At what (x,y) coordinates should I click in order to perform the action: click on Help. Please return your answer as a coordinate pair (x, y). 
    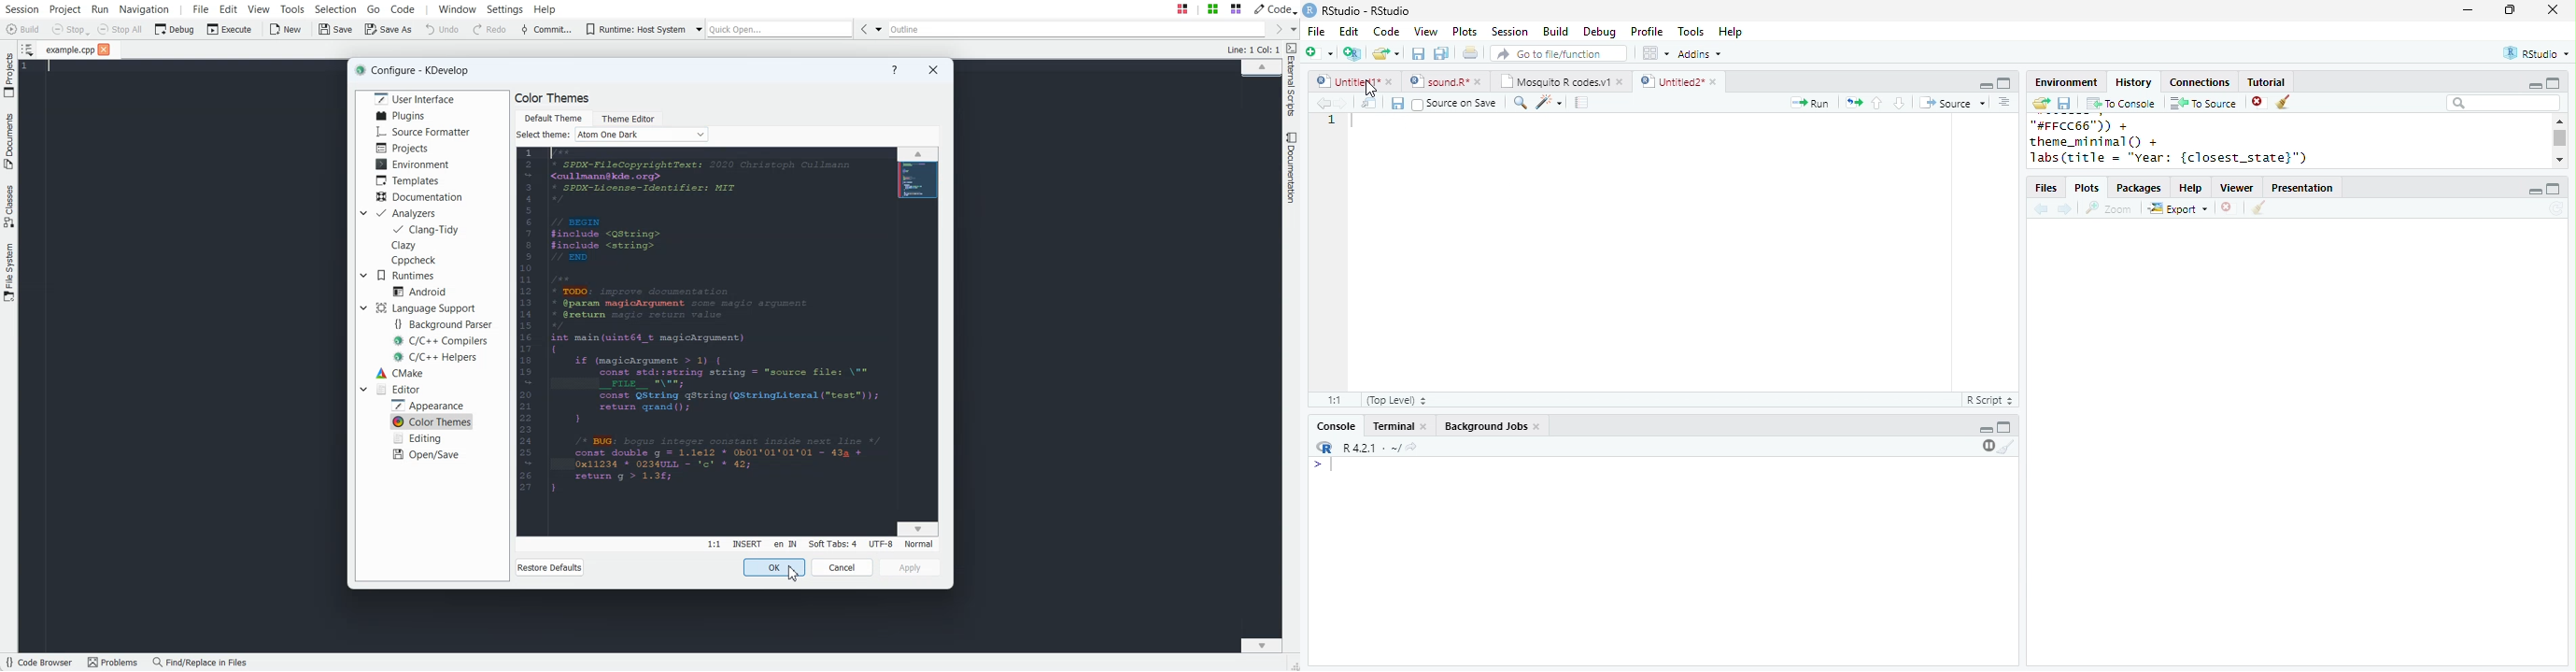
    Looking at the image, I should click on (894, 70).